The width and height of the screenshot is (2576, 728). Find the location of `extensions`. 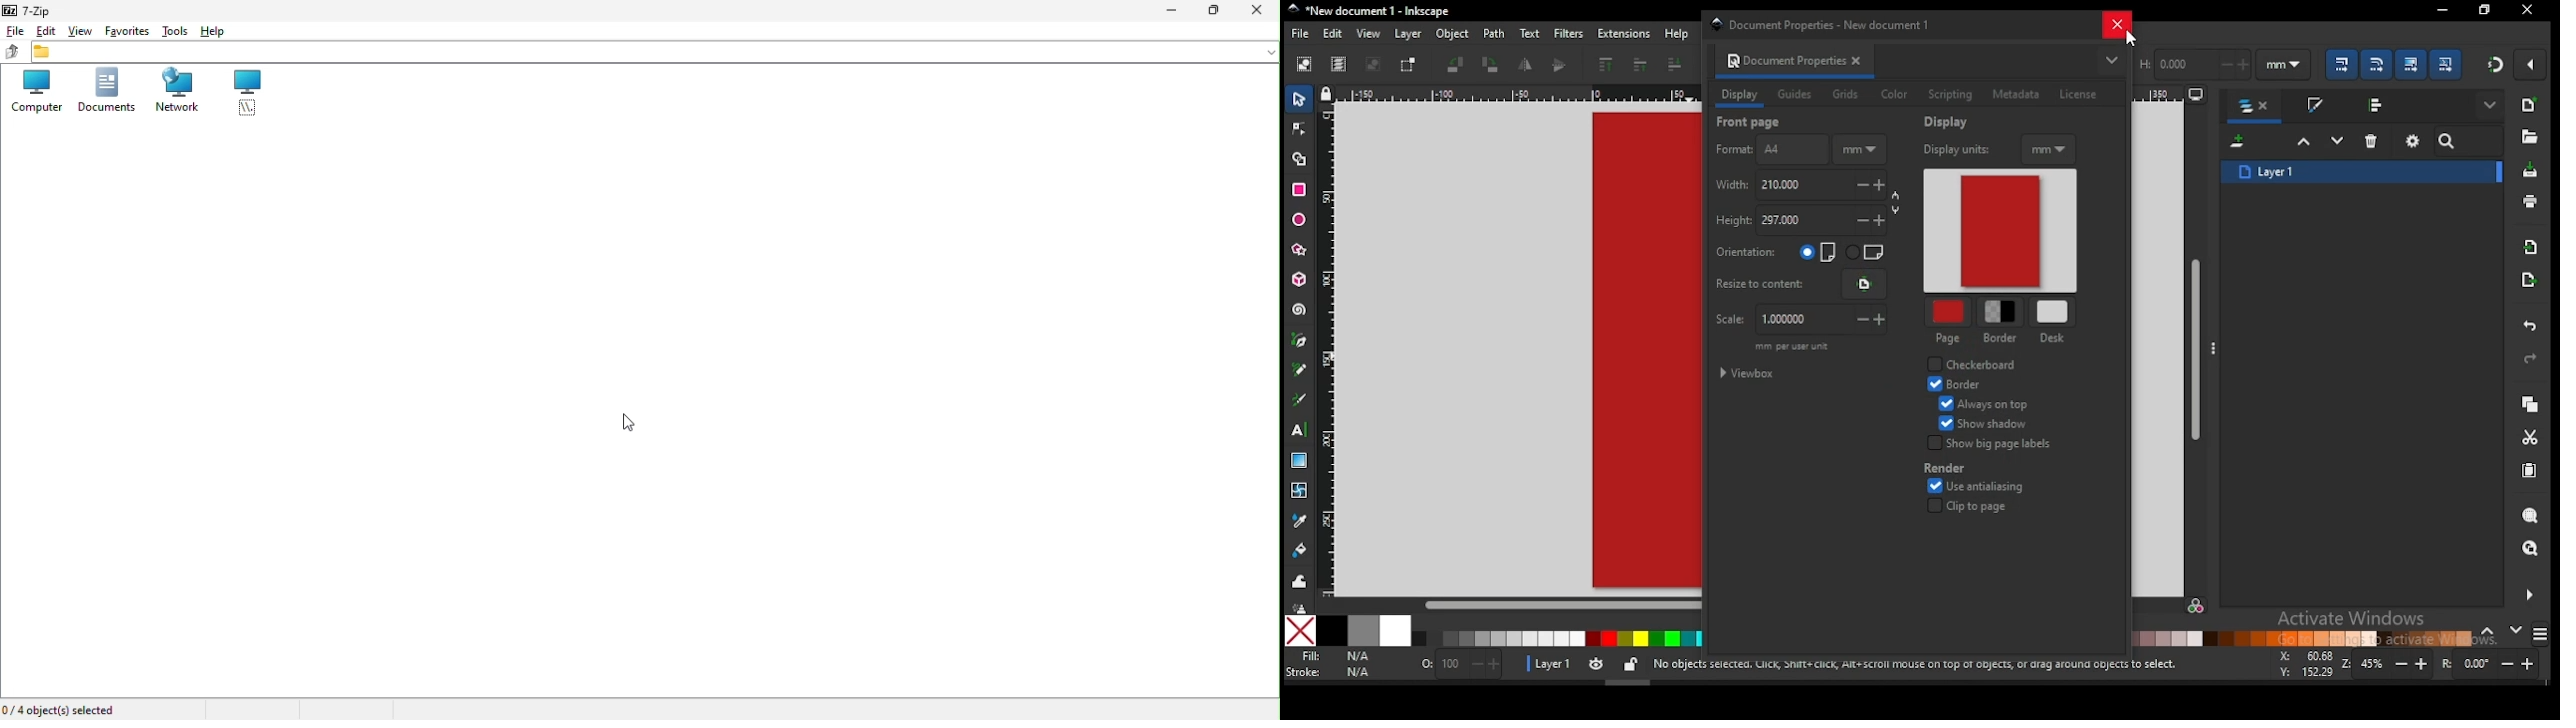

extensions is located at coordinates (1624, 34).